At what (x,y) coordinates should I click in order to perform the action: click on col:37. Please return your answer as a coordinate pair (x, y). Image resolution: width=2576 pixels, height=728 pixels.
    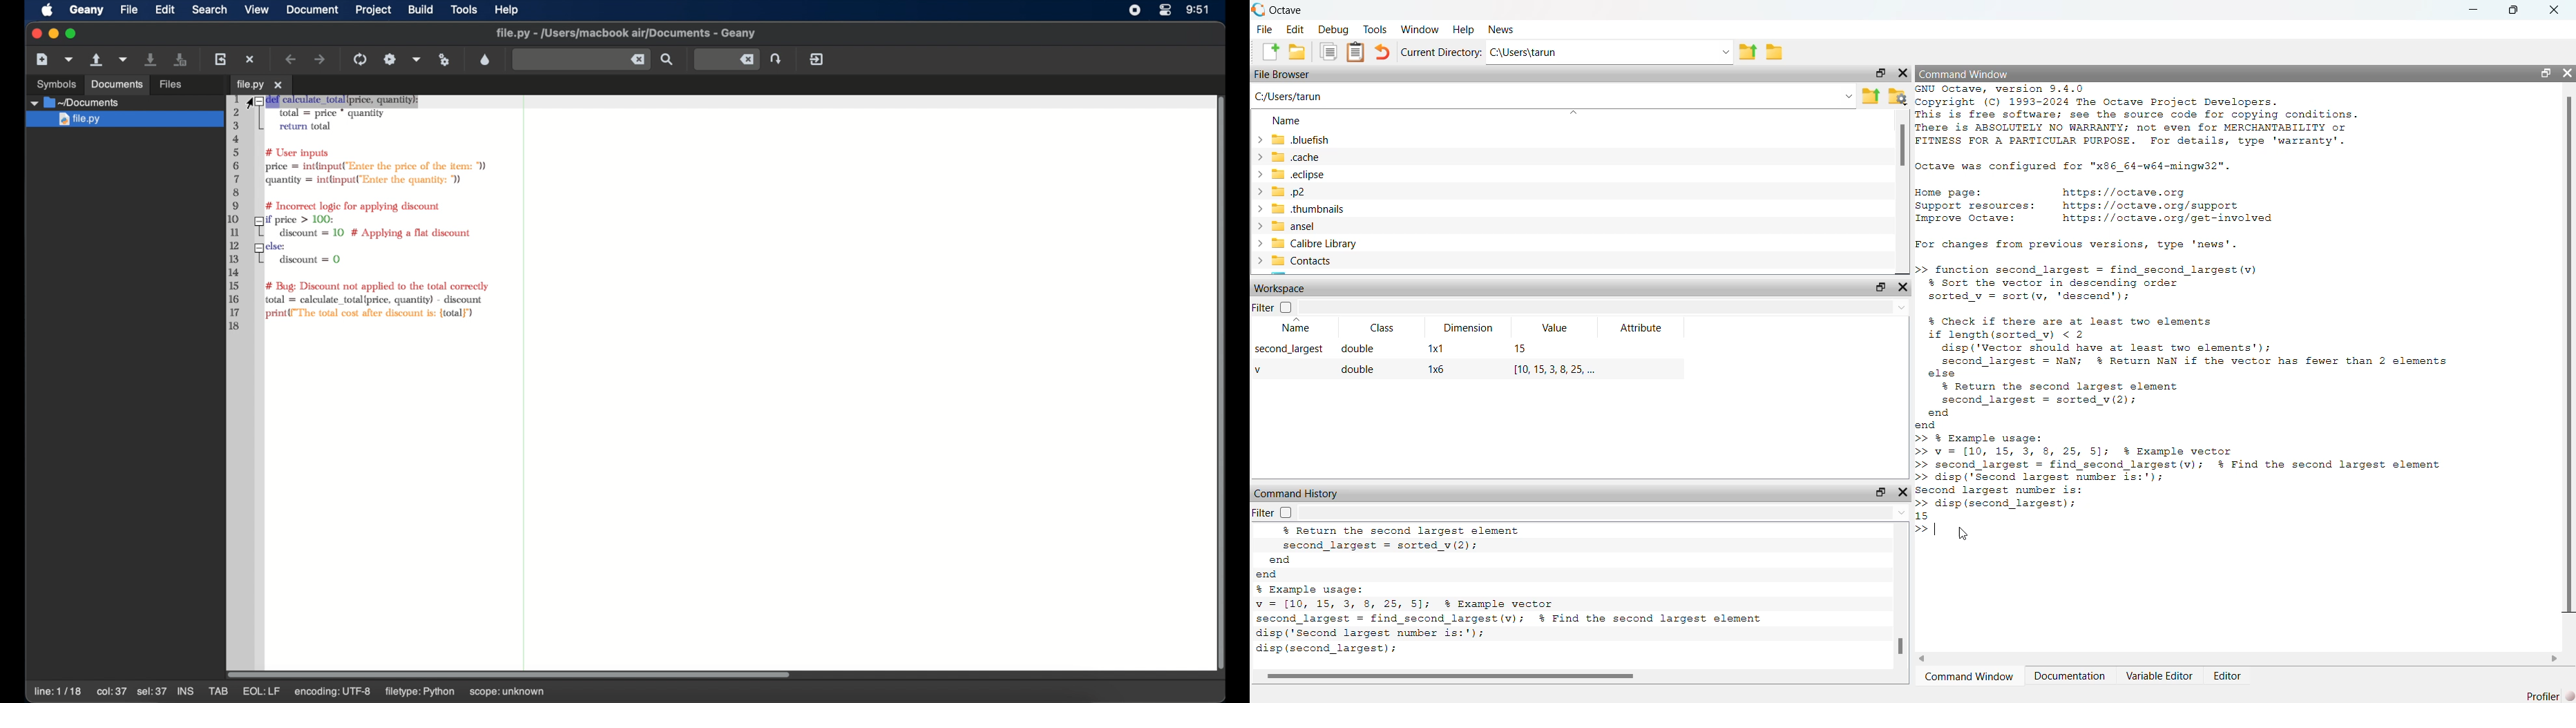
    Looking at the image, I should click on (112, 691).